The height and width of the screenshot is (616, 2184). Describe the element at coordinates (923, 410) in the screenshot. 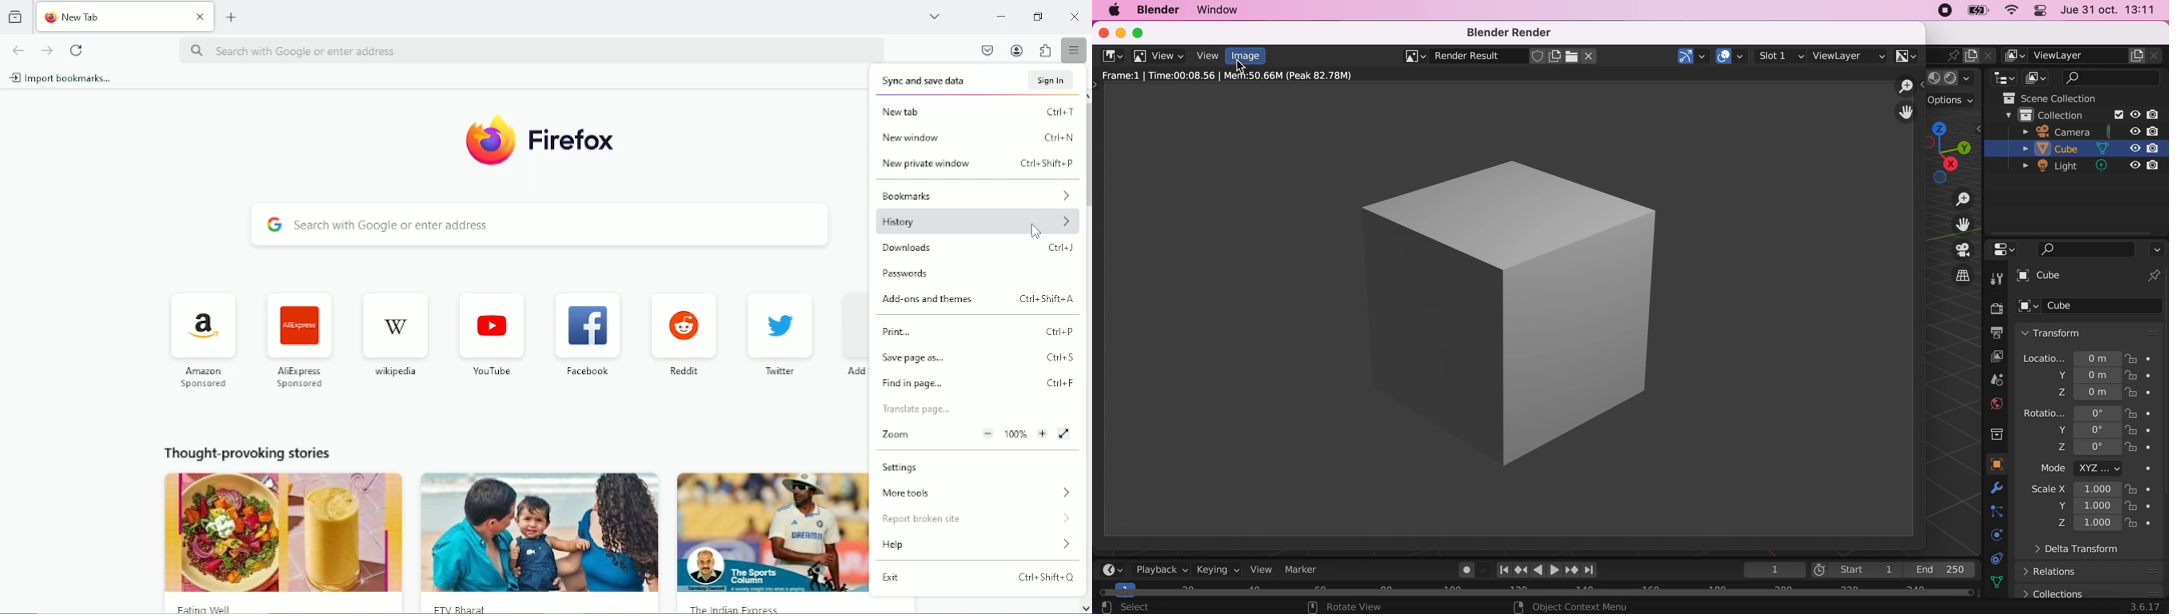

I see `Translate page` at that location.